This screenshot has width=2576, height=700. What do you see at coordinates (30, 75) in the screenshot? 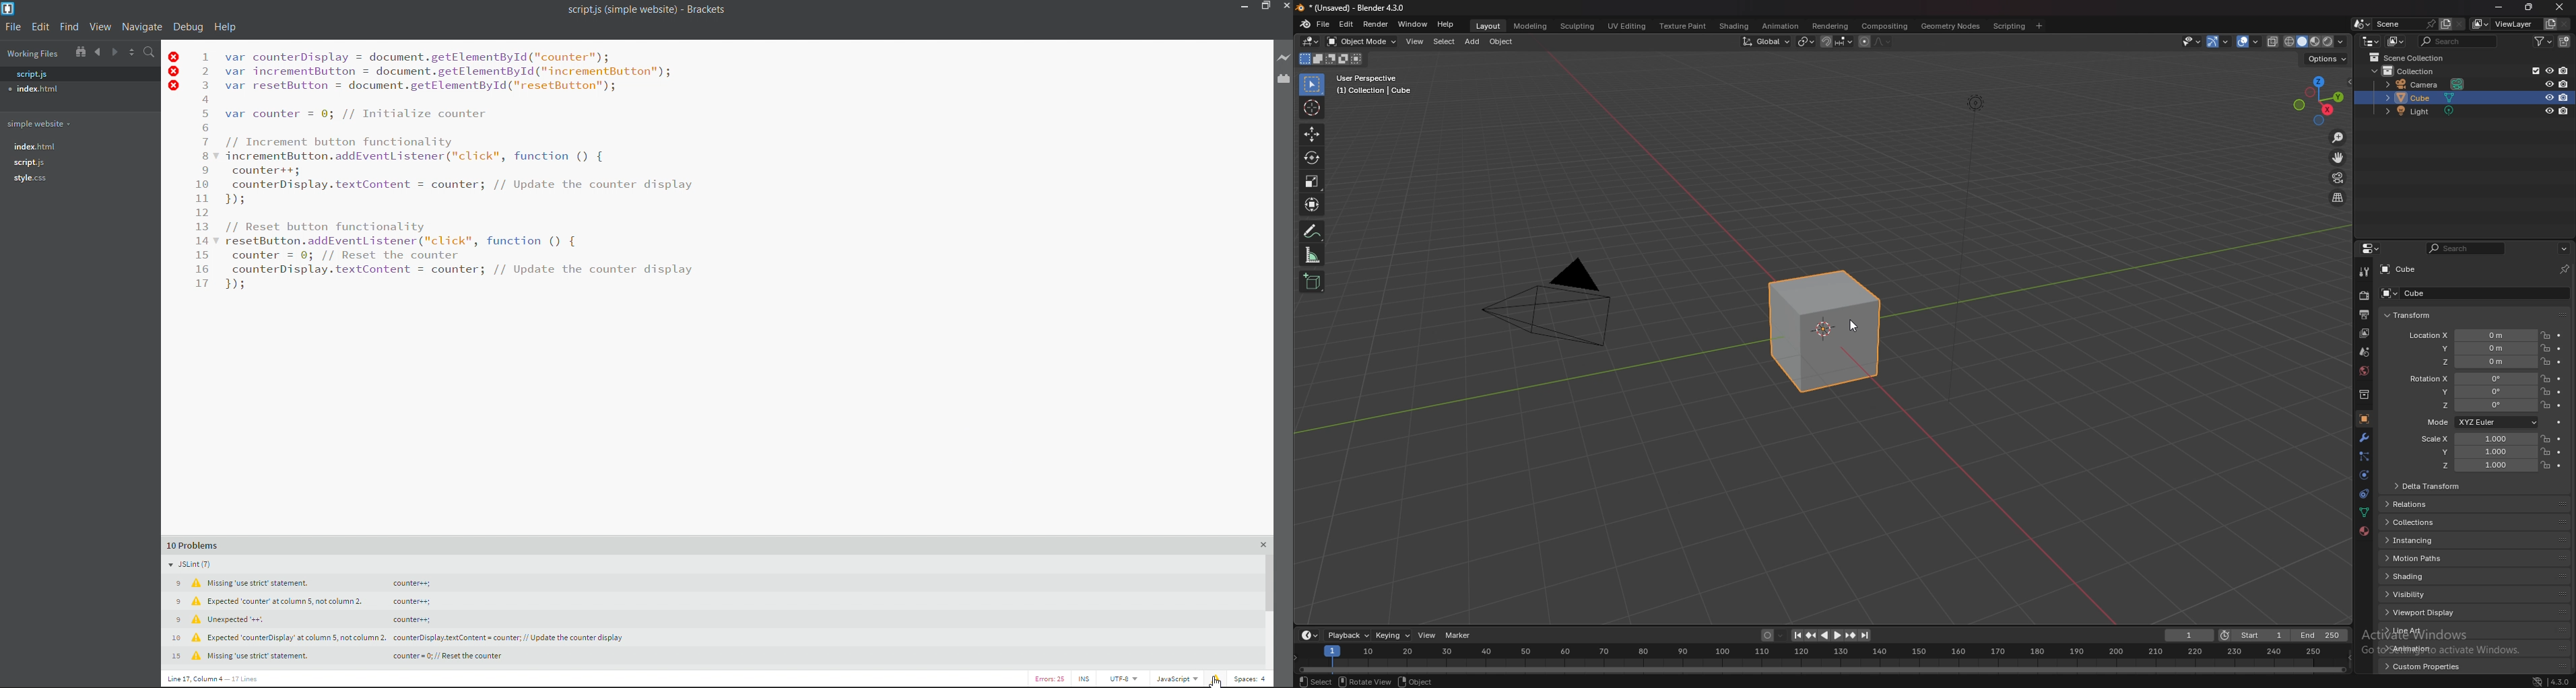
I see `script.js` at bounding box center [30, 75].